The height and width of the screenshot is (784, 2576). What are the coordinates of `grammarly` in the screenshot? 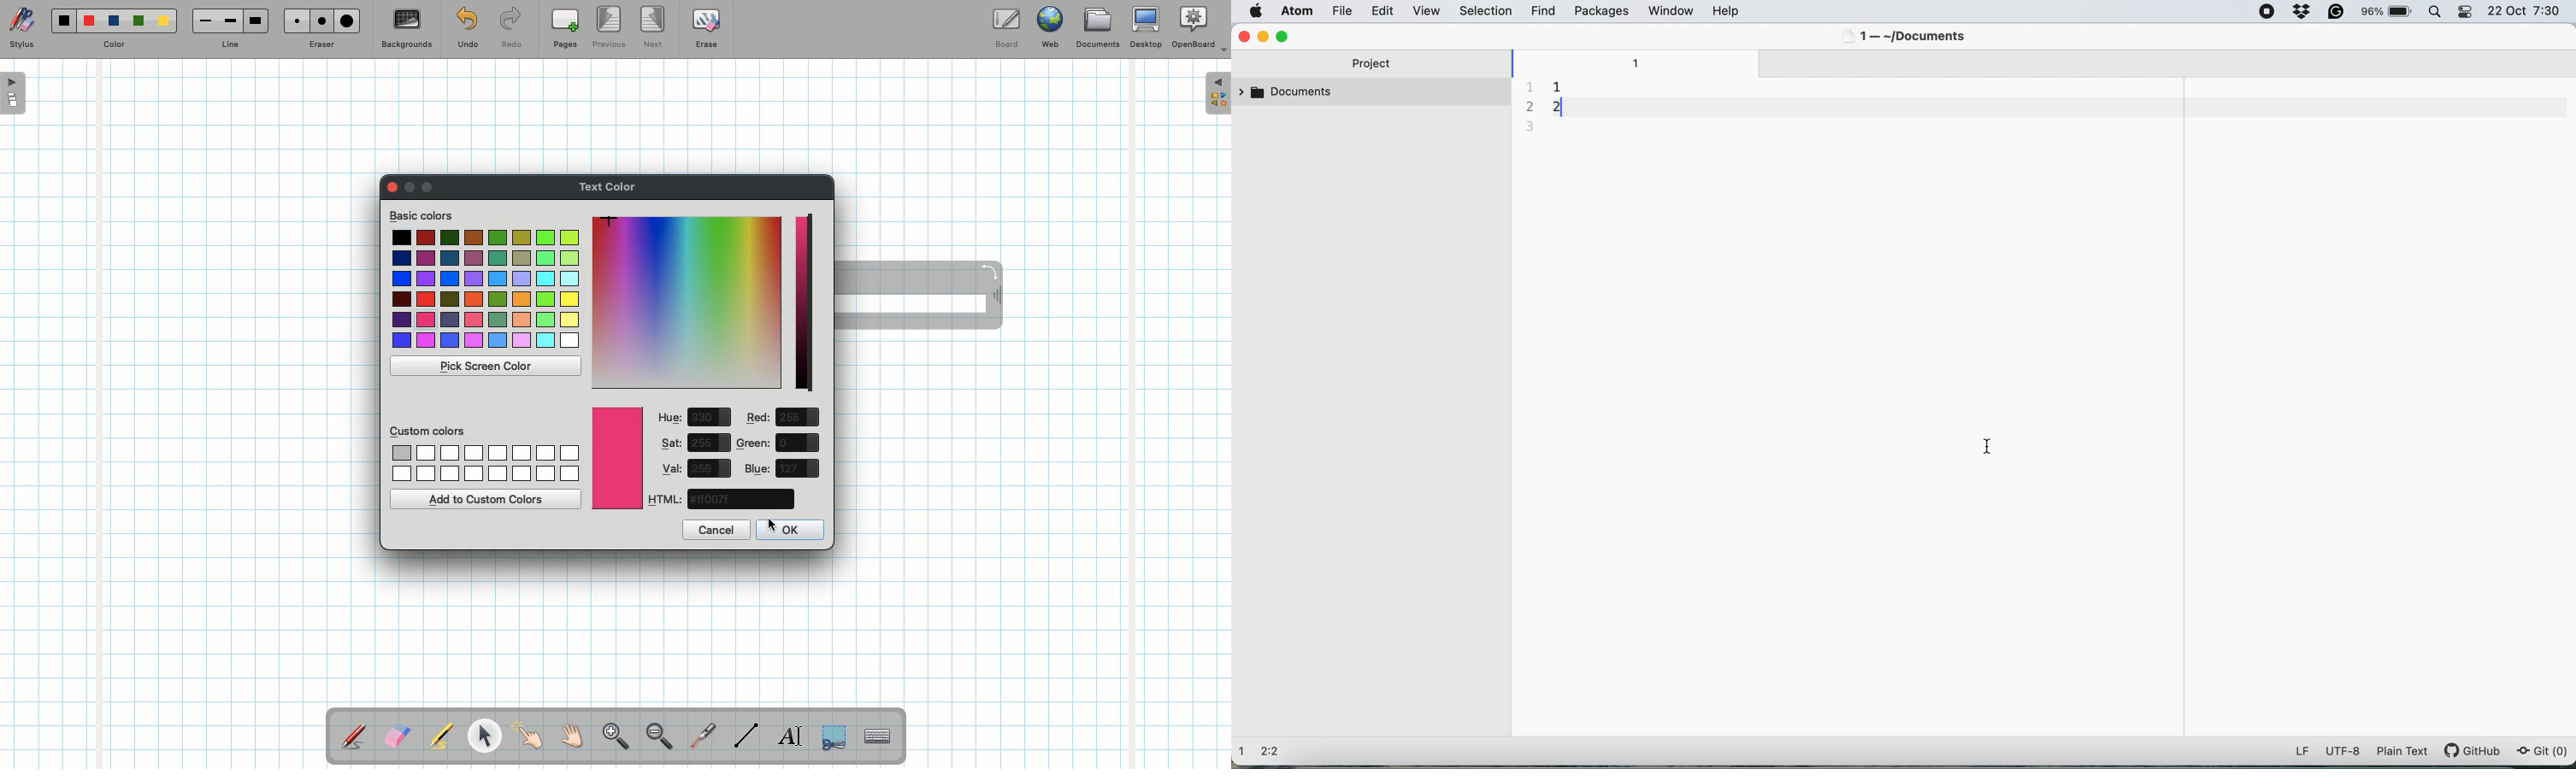 It's located at (2331, 13).